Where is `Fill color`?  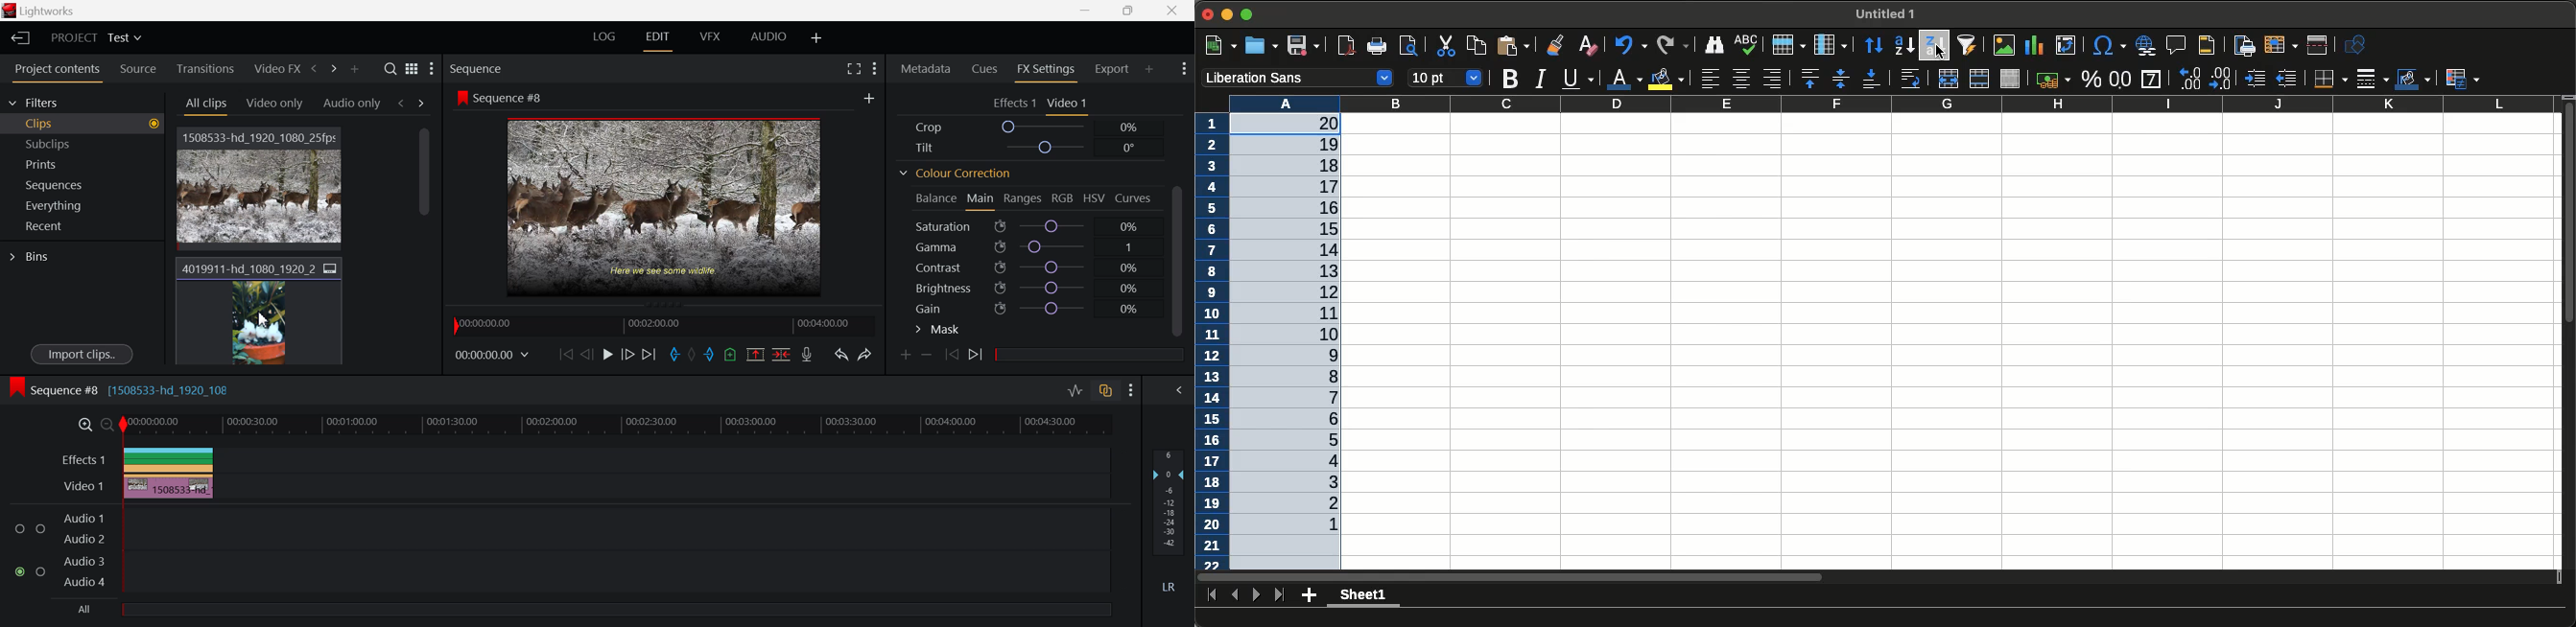
Fill color is located at coordinates (1666, 80).